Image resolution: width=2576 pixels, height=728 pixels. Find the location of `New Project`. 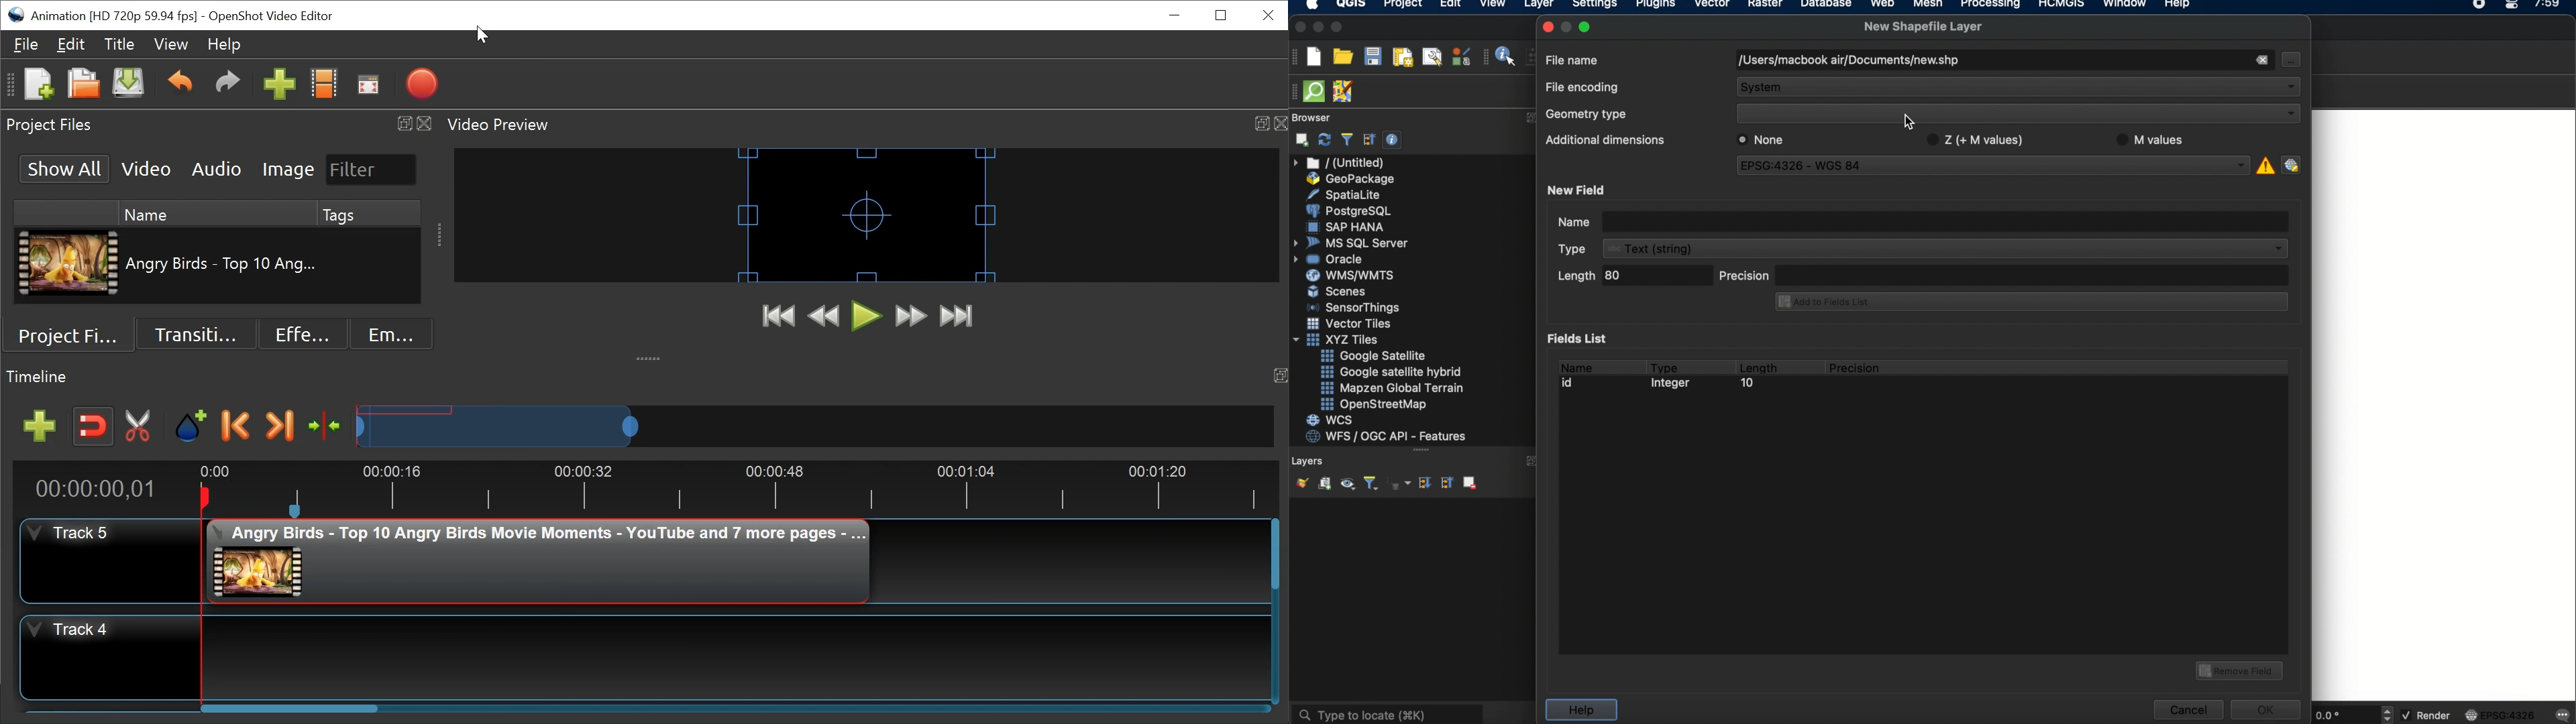

New Project is located at coordinates (37, 85).